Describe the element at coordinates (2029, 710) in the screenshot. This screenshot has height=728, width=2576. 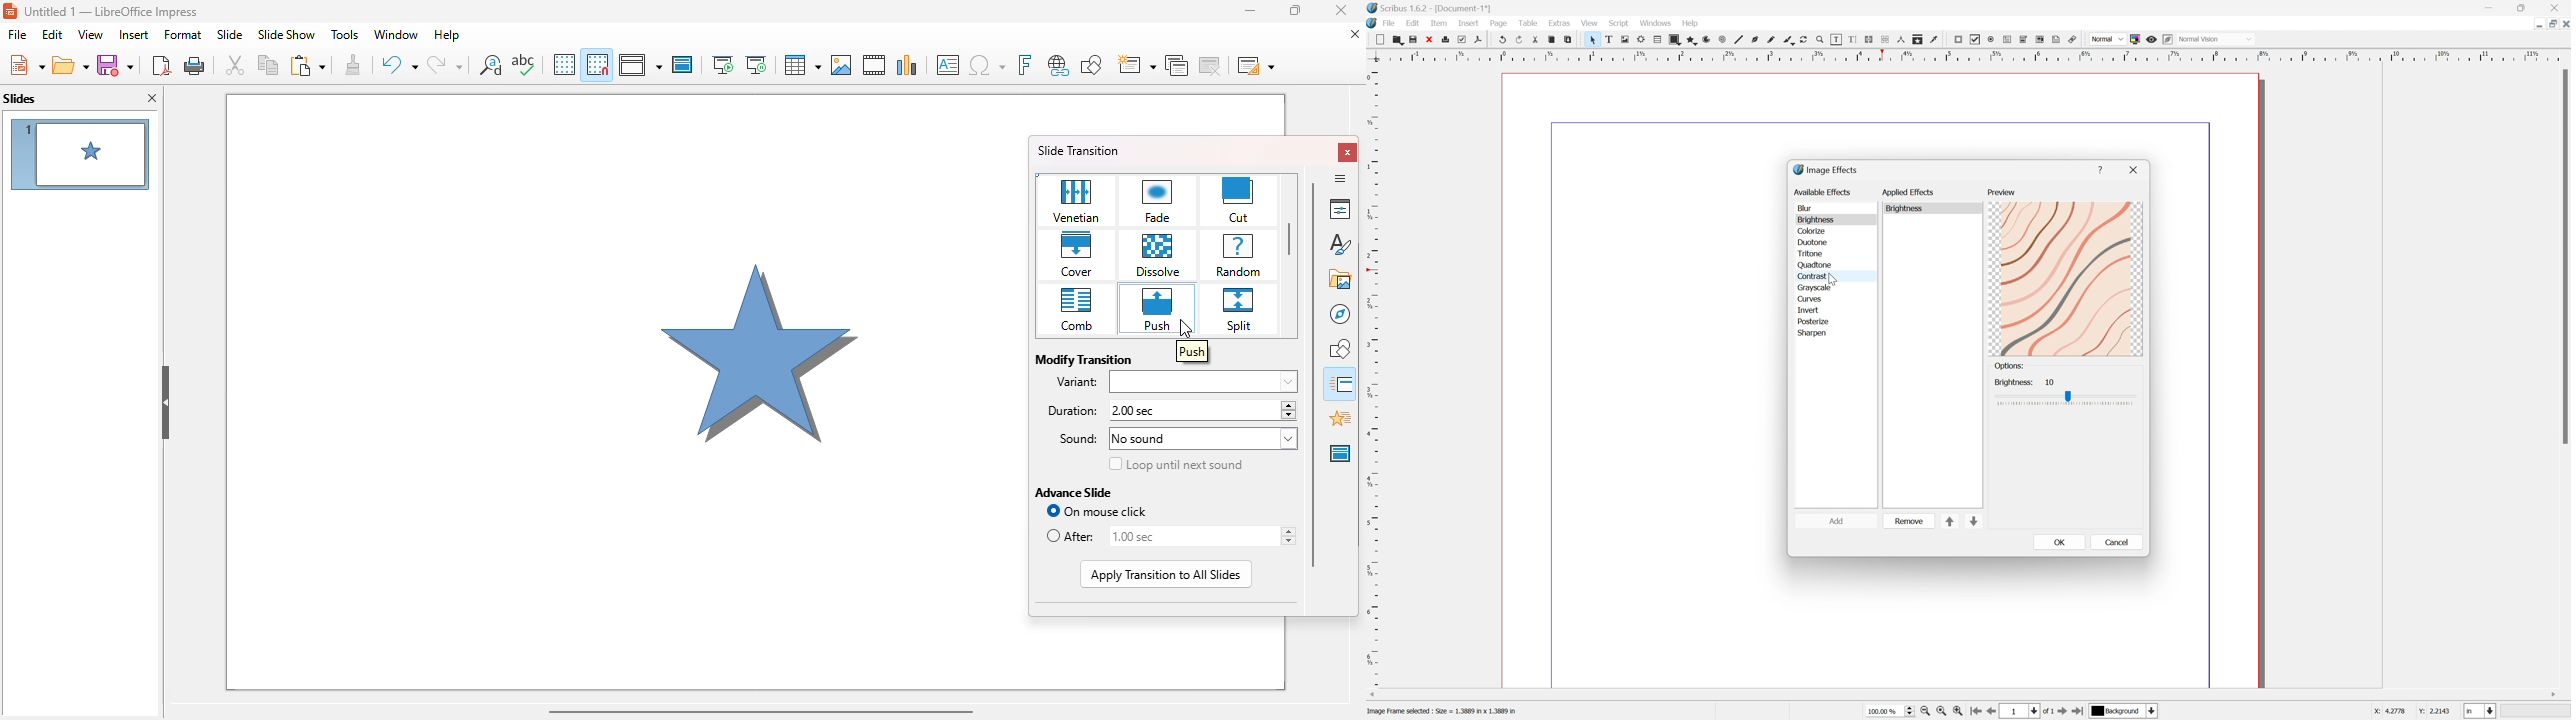
I see `1 of 1` at that location.